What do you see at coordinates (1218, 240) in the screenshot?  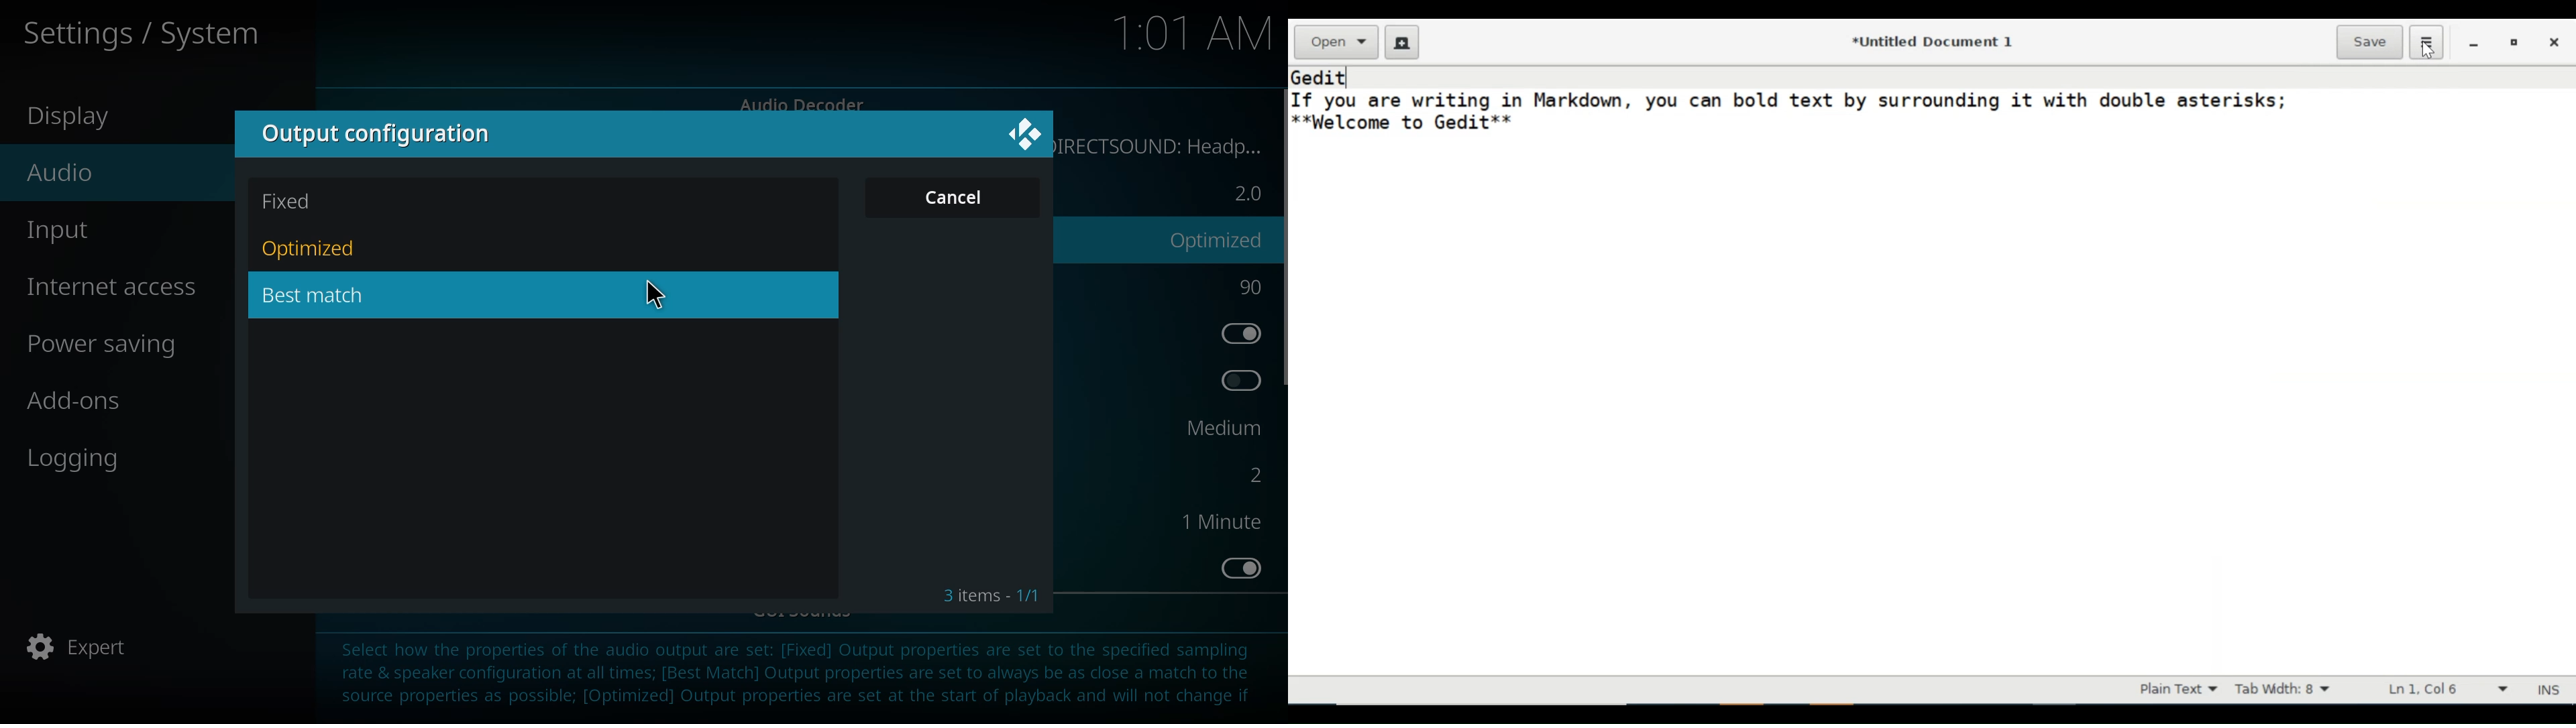 I see `optimized` at bounding box center [1218, 240].